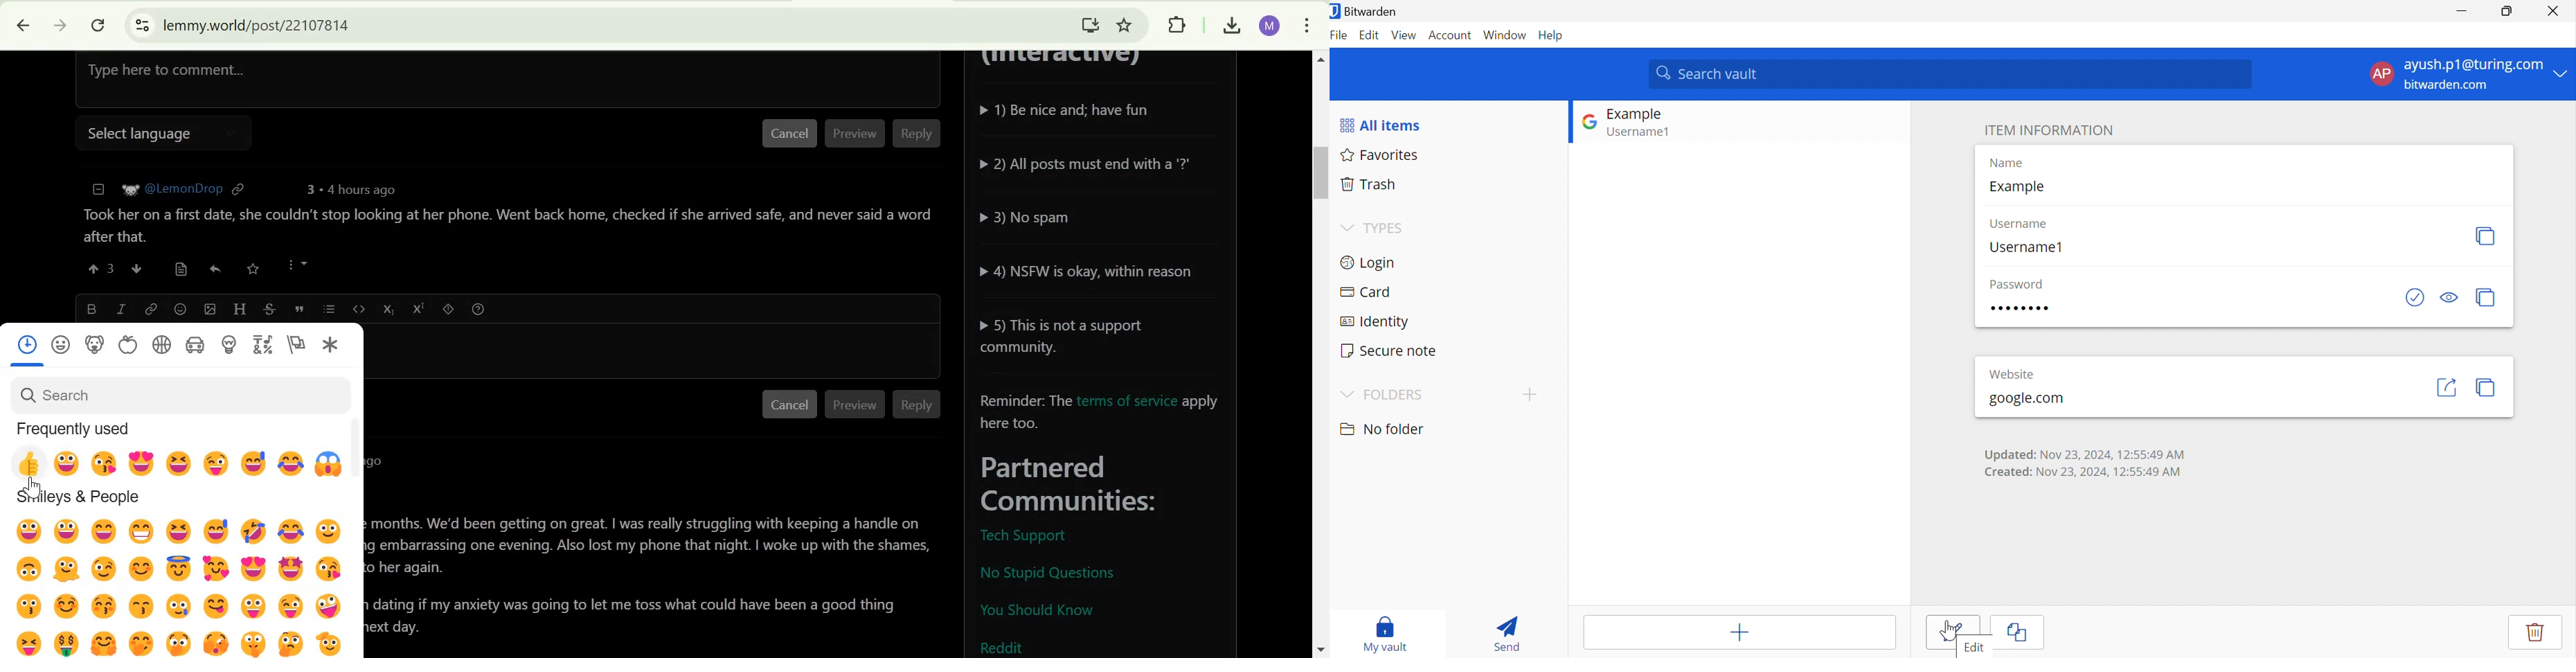  What do you see at coordinates (1553, 35) in the screenshot?
I see `Help` at bounding box center [1553, 35].